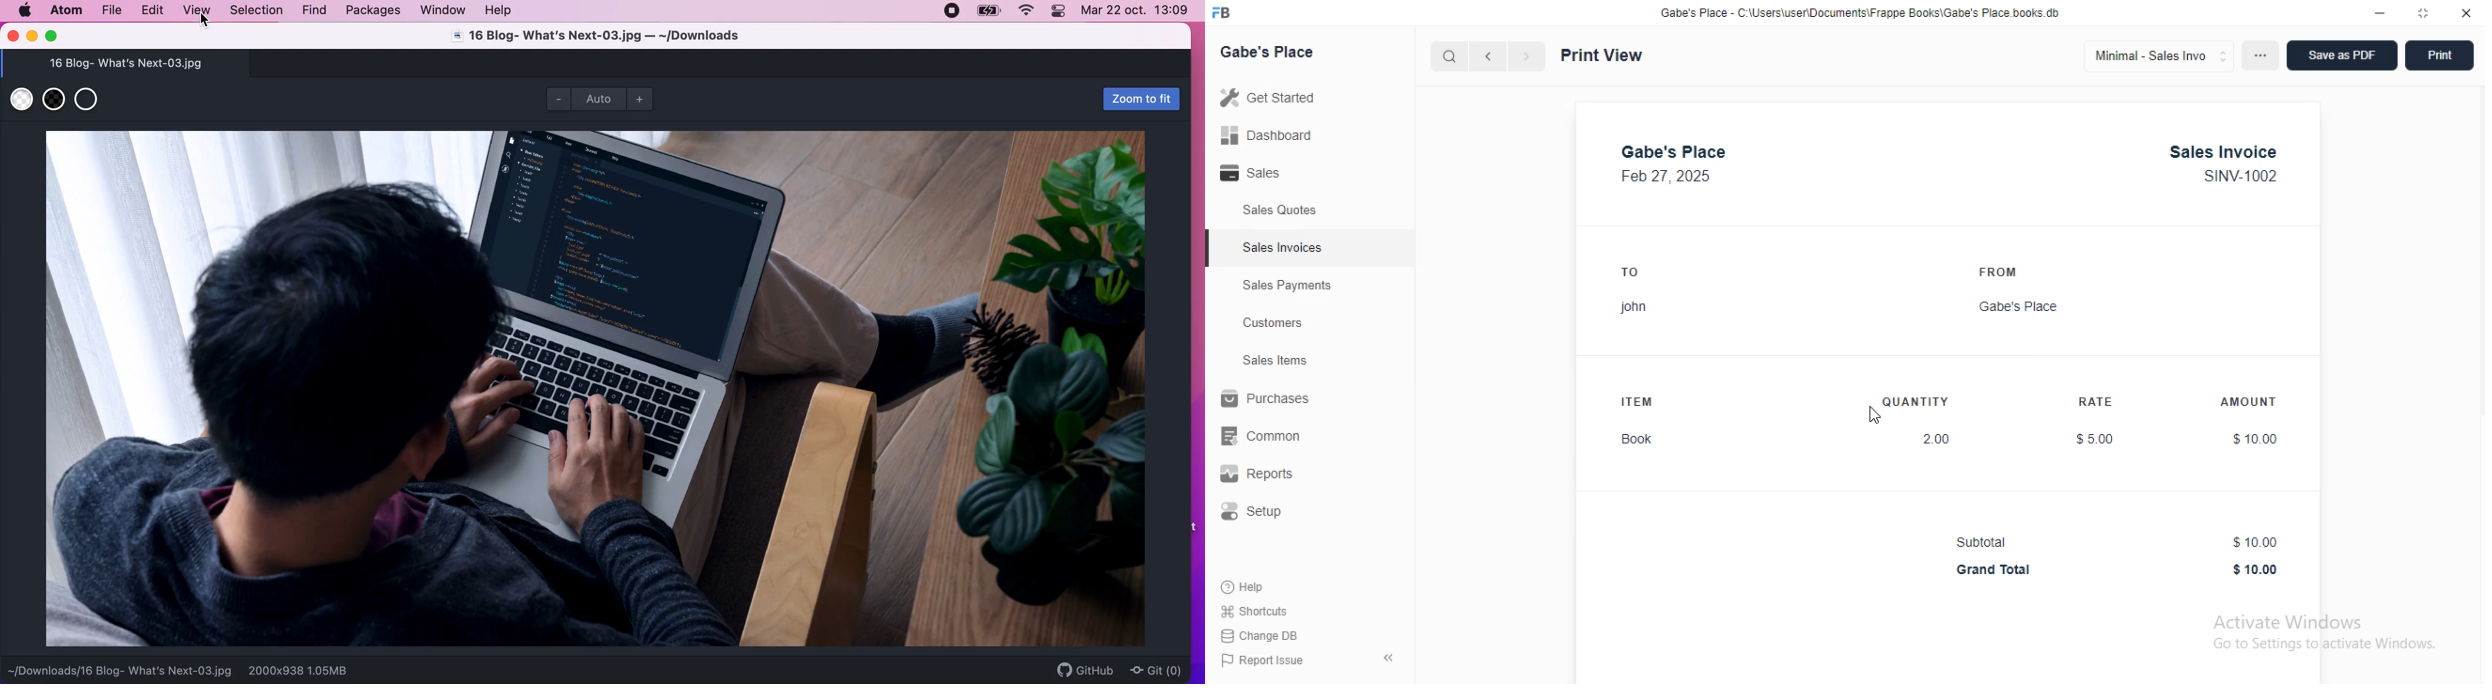  Describe the element at coordinates (1938, 439) in the screenshot. I see `2.00` at that location.